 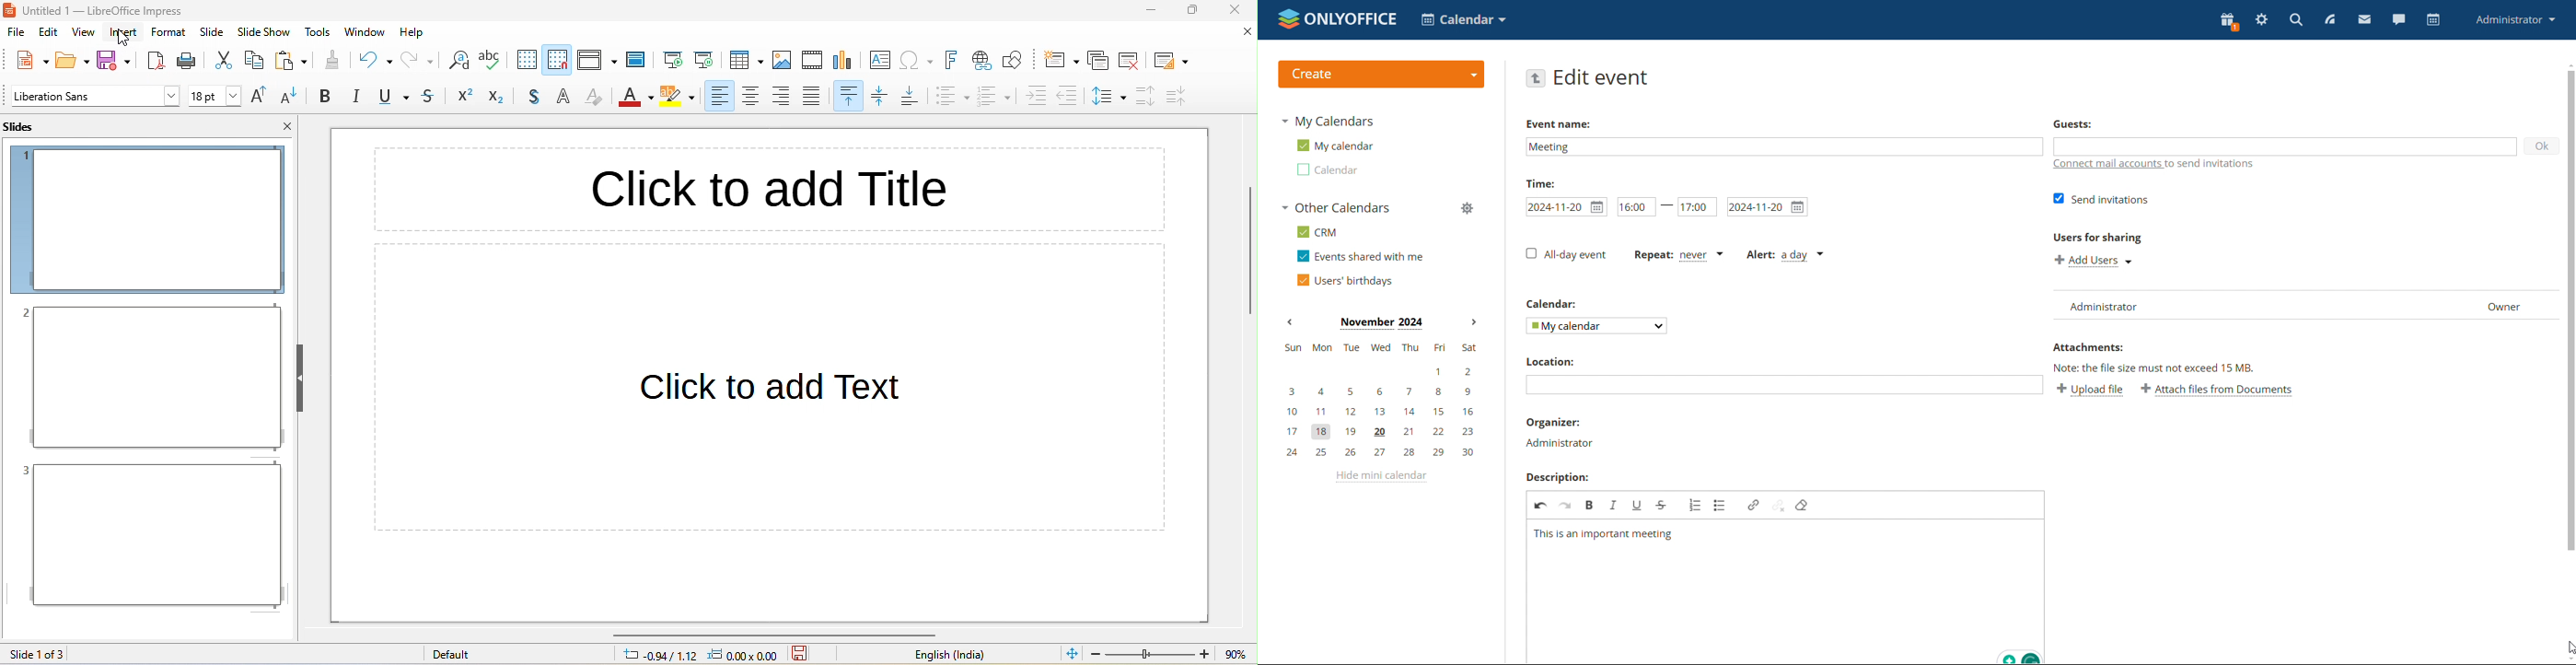 I want to click on undo, so click(x=375, y=59).